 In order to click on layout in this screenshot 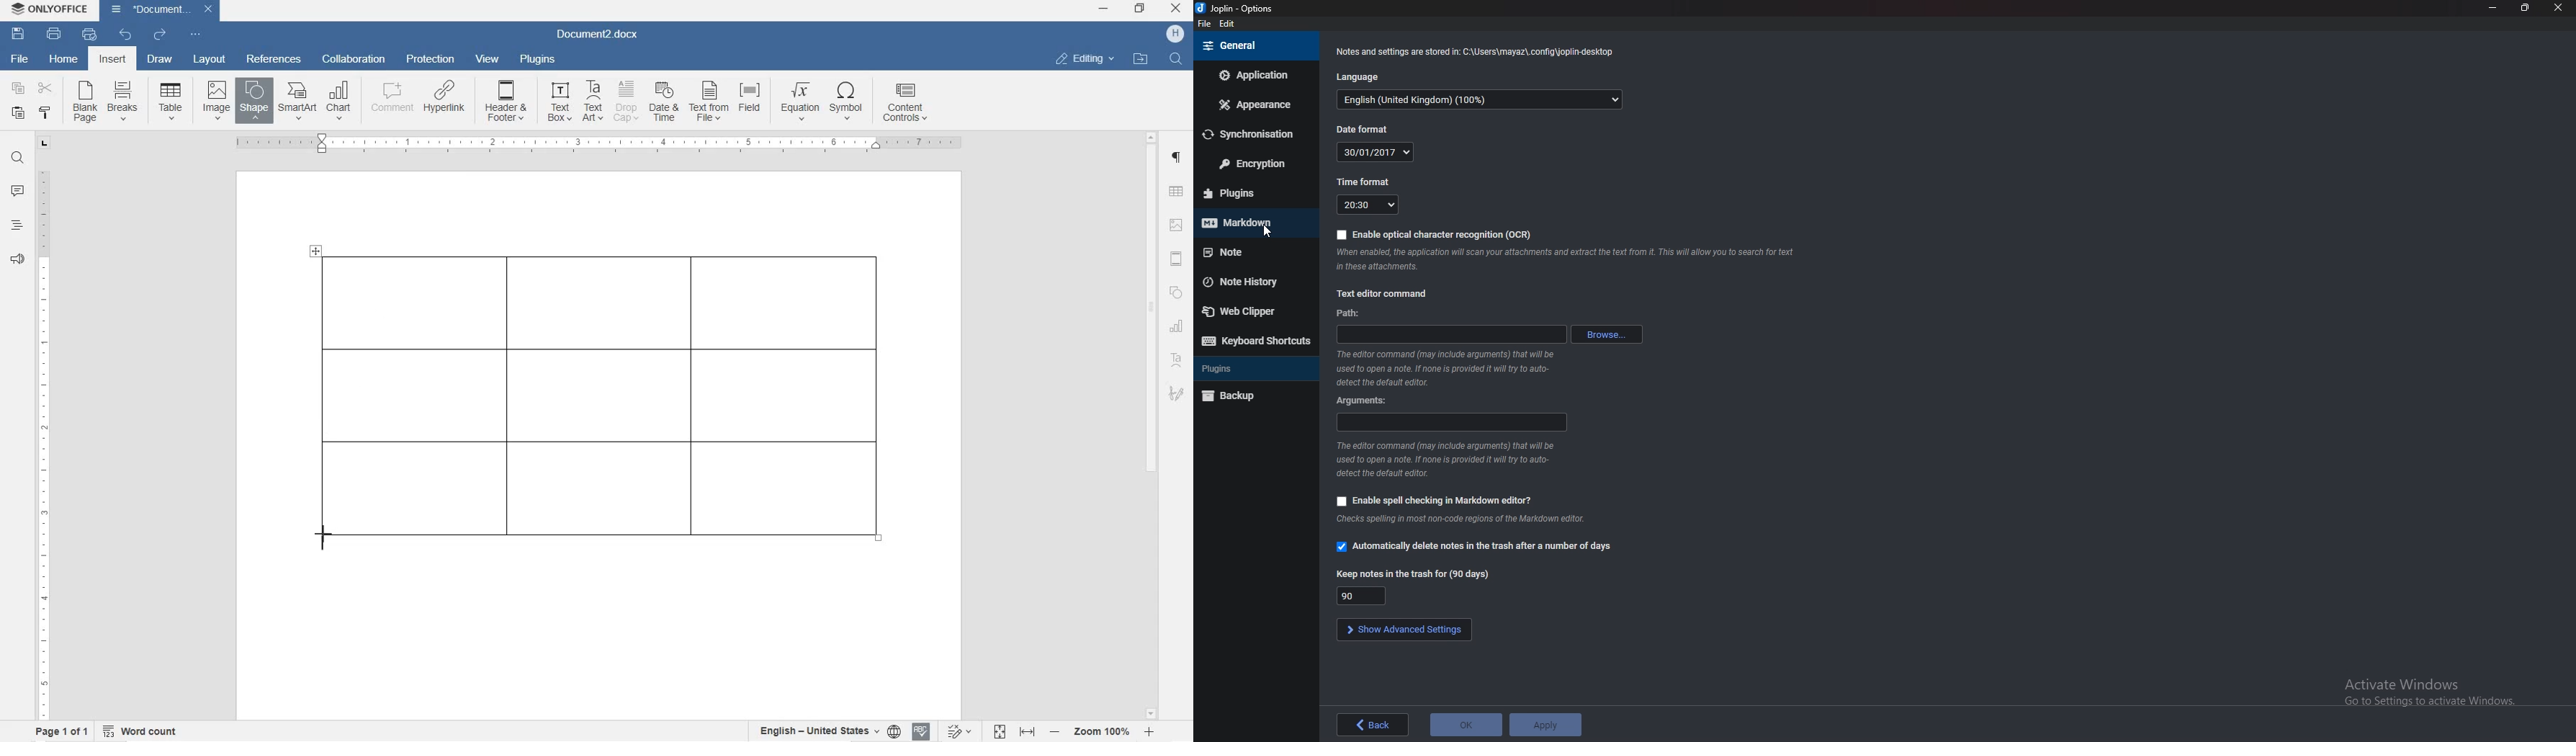, I will do `click(210, 60)`.